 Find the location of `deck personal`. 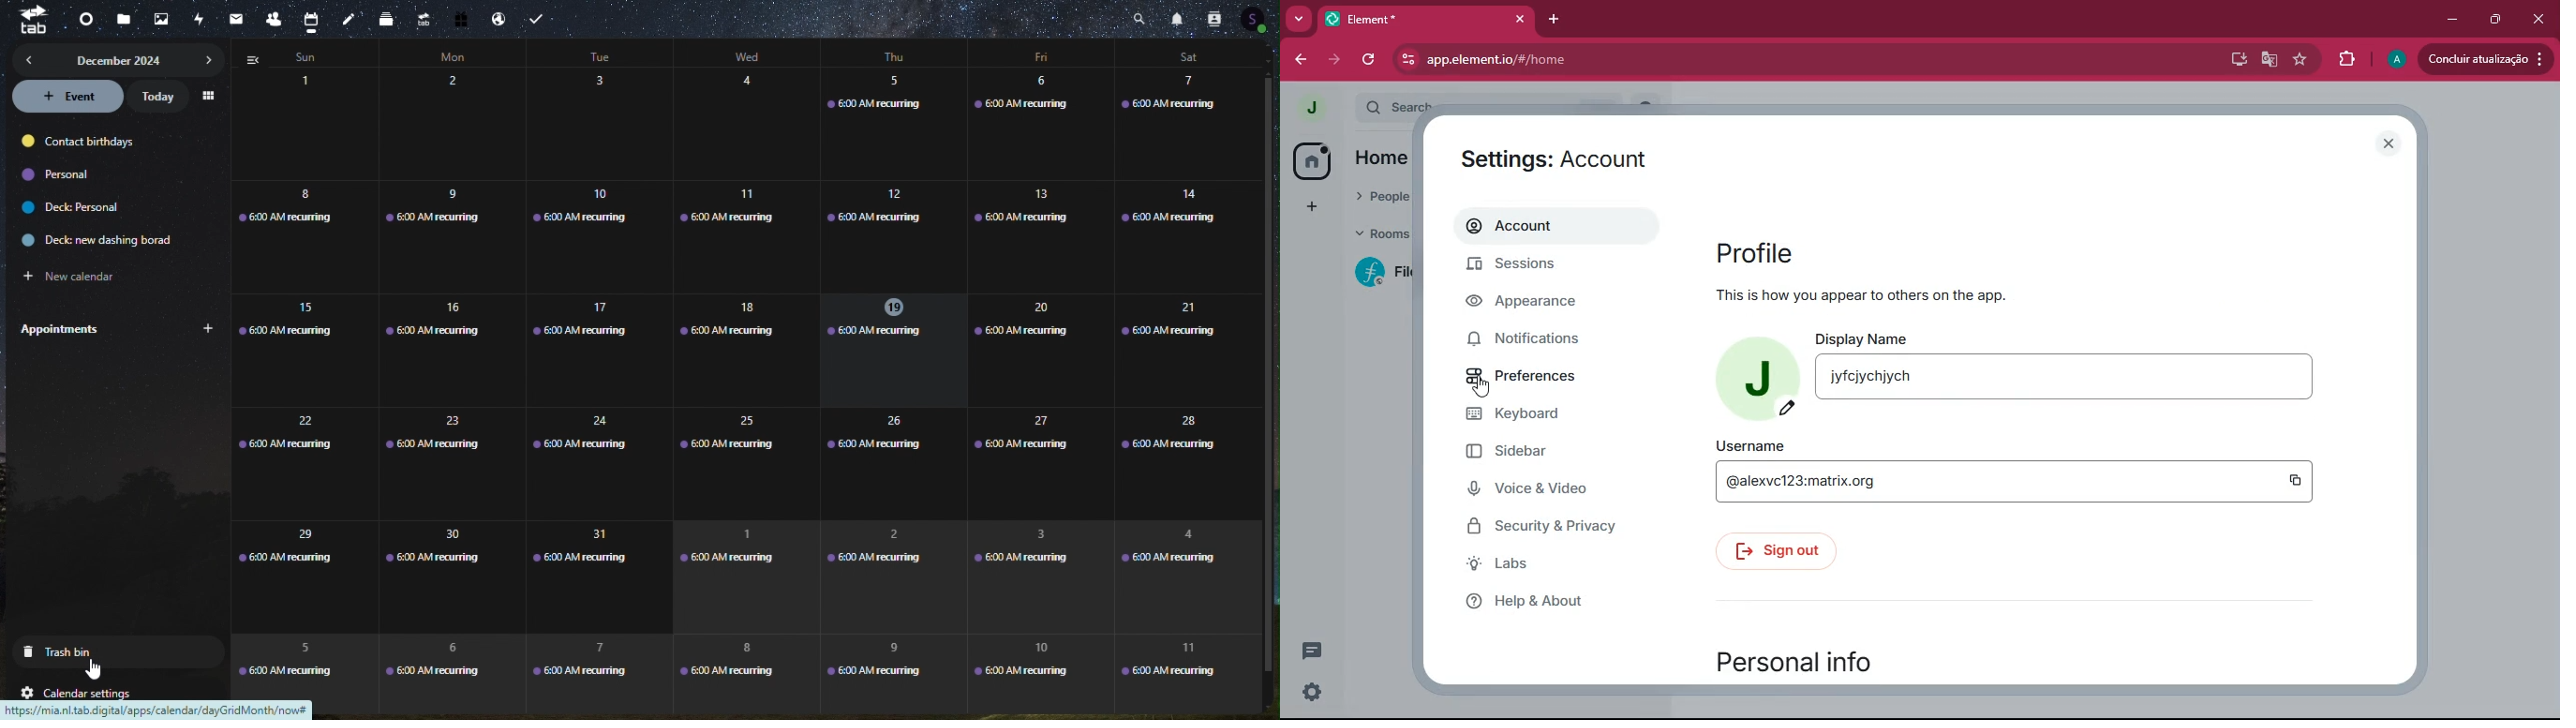

deck personal is located at coordinates (69, 208).